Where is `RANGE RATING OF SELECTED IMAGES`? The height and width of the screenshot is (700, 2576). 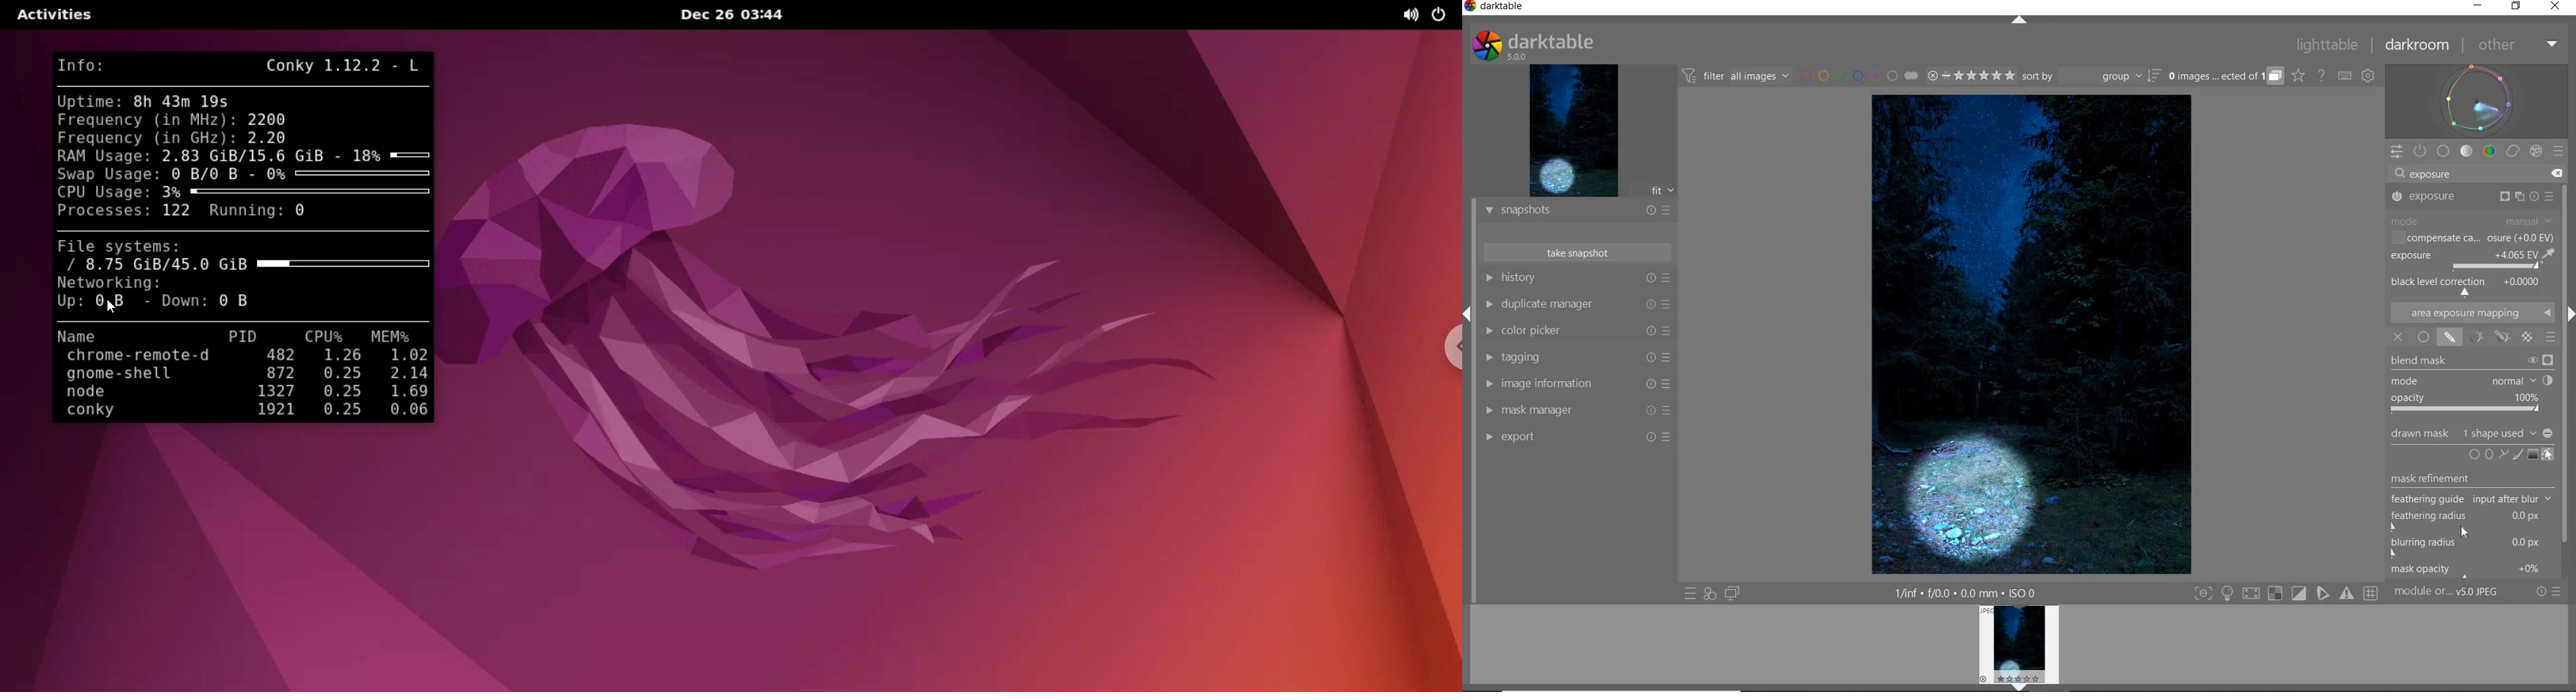 RANGE RATING OF SELECTED IMAGES is located at coordinates (1971, 76).